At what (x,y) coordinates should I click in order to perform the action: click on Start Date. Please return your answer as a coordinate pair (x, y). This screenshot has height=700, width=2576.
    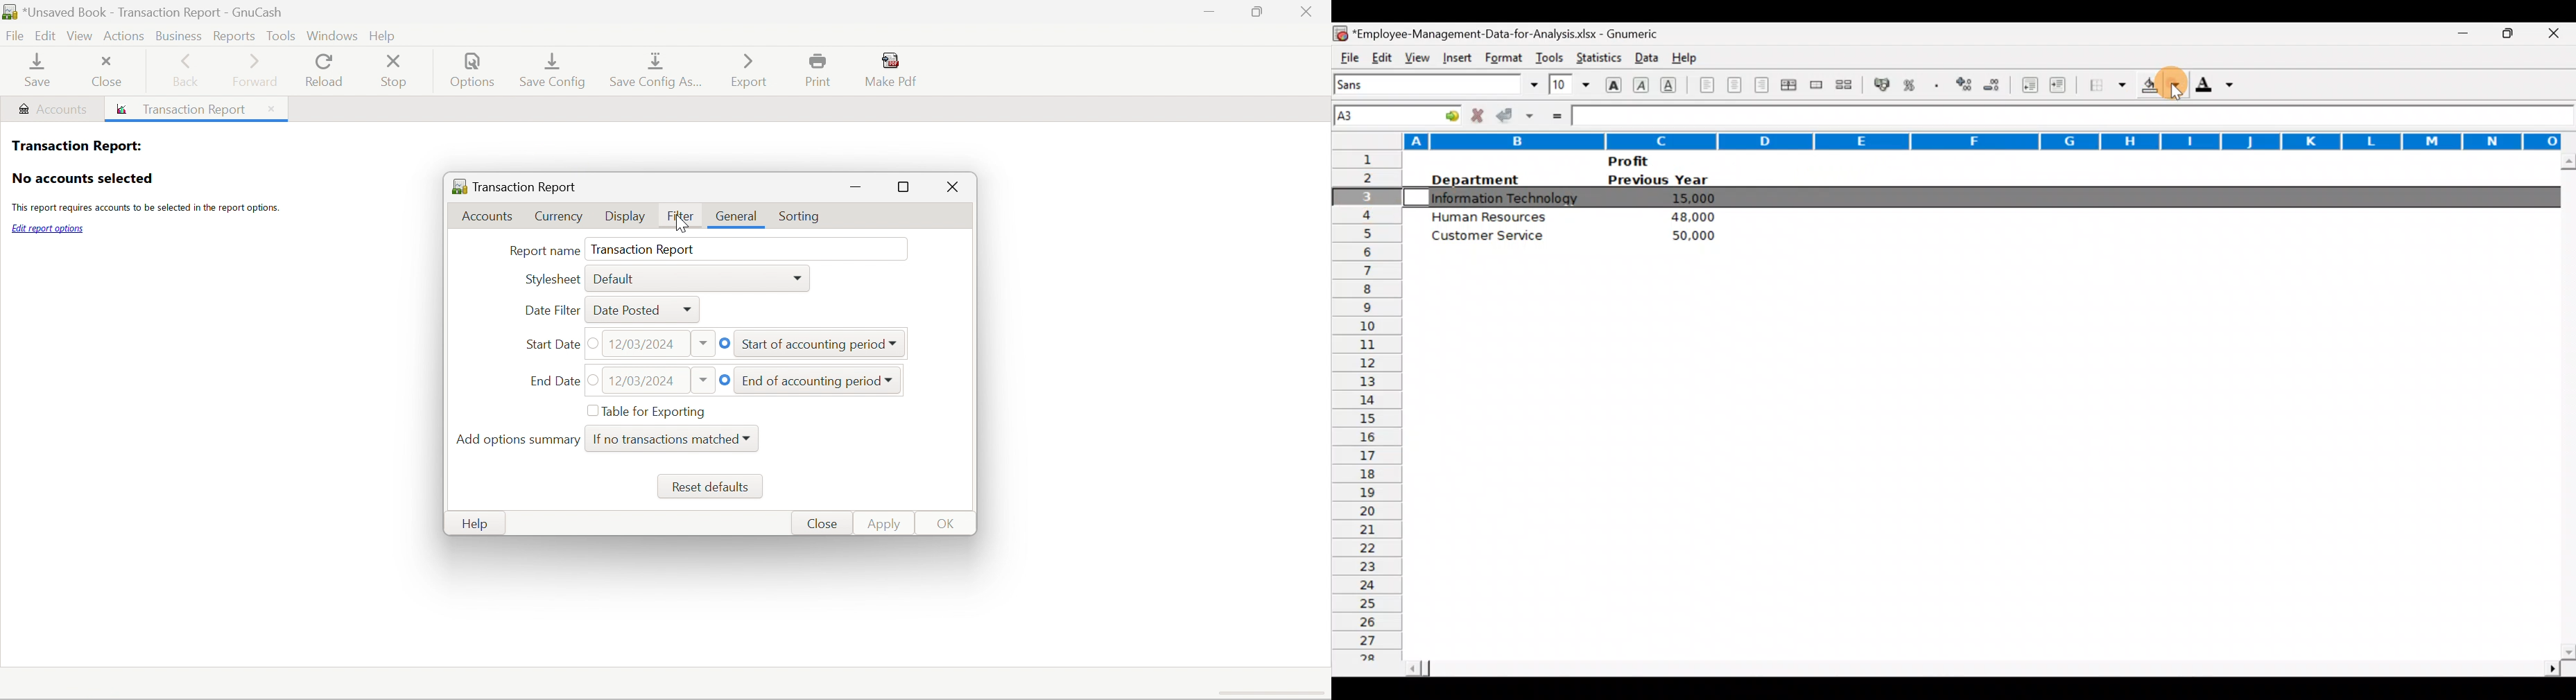
    Looking at the image, I should click on (551, 344).